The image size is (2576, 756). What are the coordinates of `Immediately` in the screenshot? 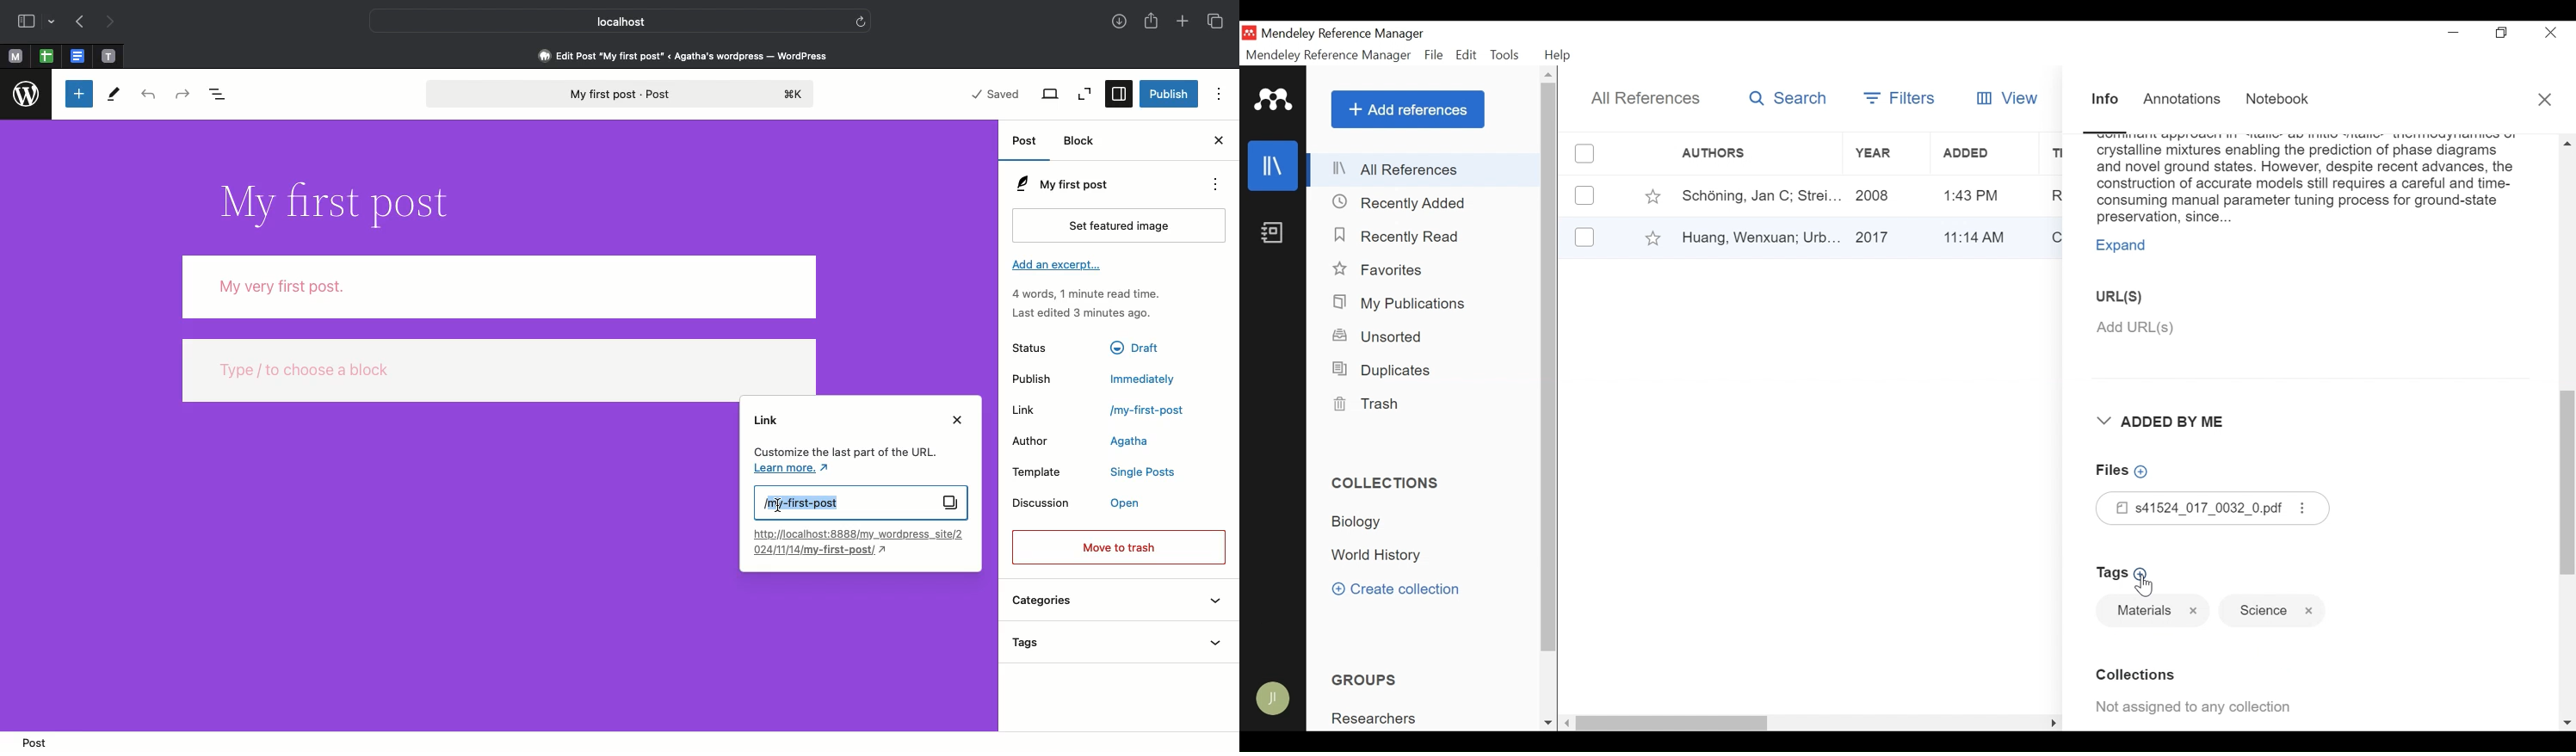 It's located at (1145, 378).